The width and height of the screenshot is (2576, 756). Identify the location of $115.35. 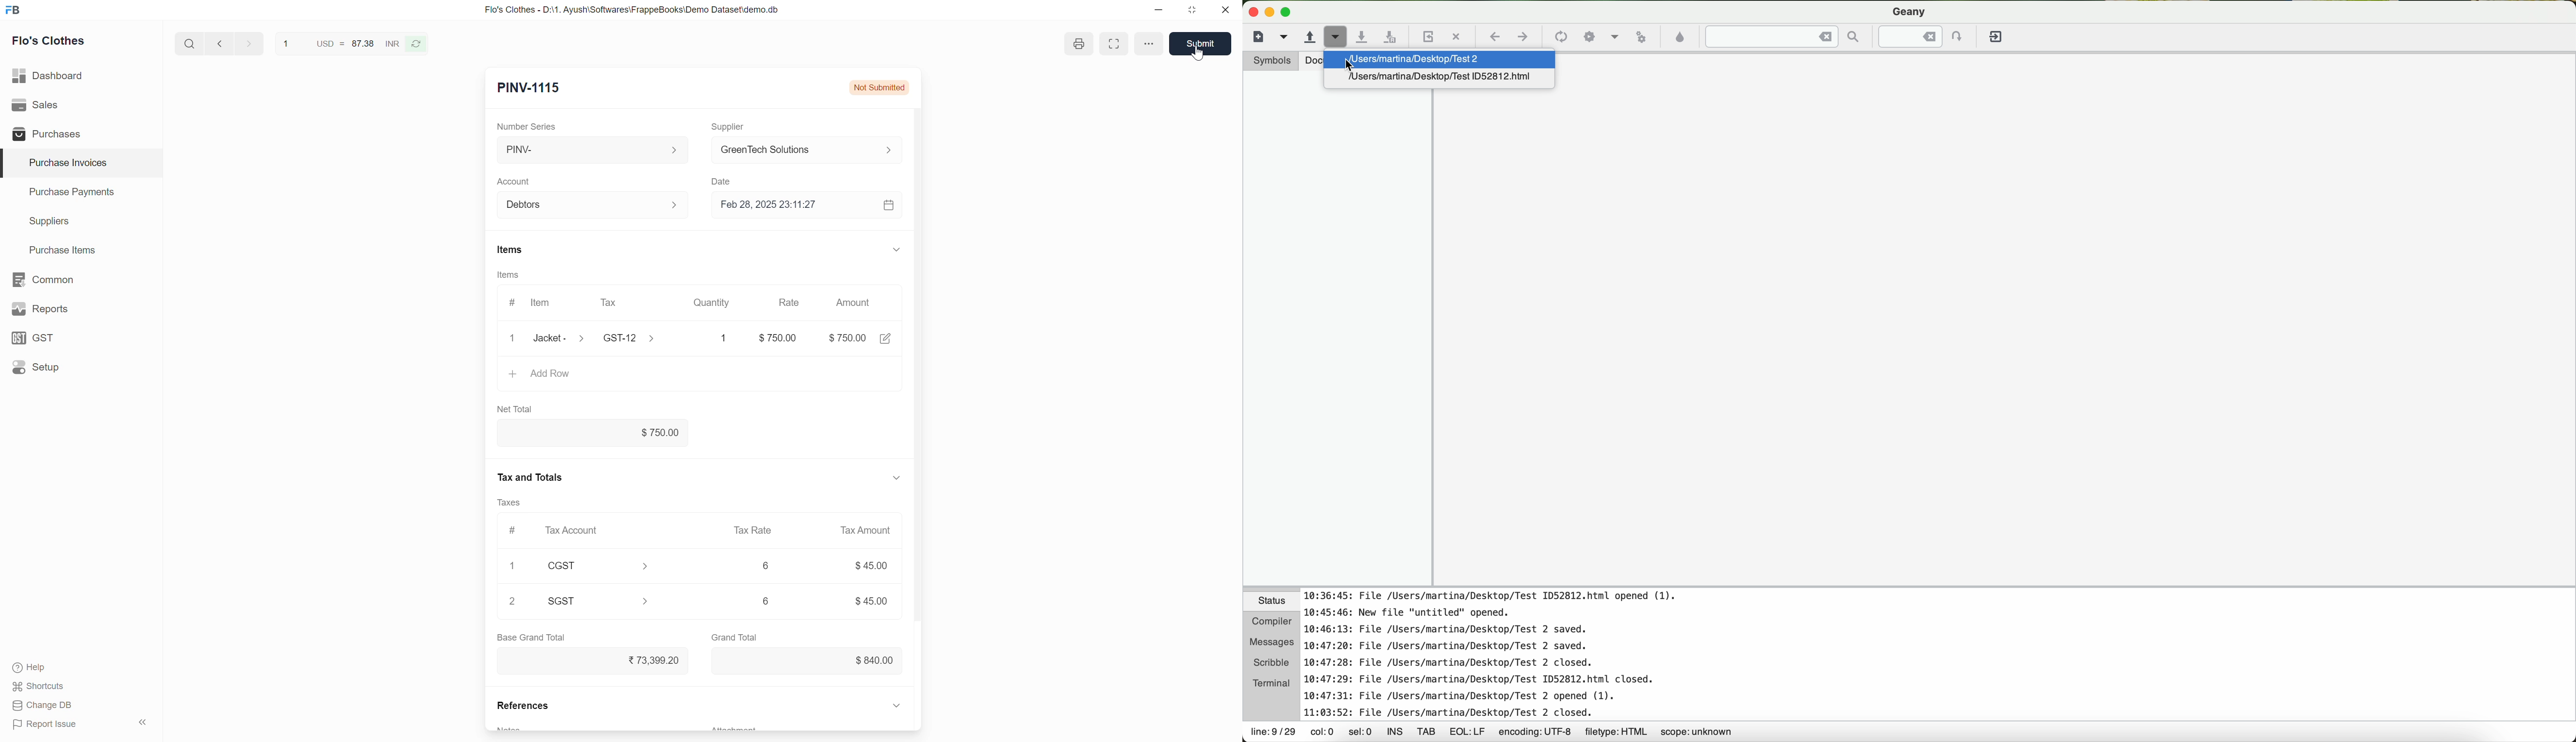
(808, 661).